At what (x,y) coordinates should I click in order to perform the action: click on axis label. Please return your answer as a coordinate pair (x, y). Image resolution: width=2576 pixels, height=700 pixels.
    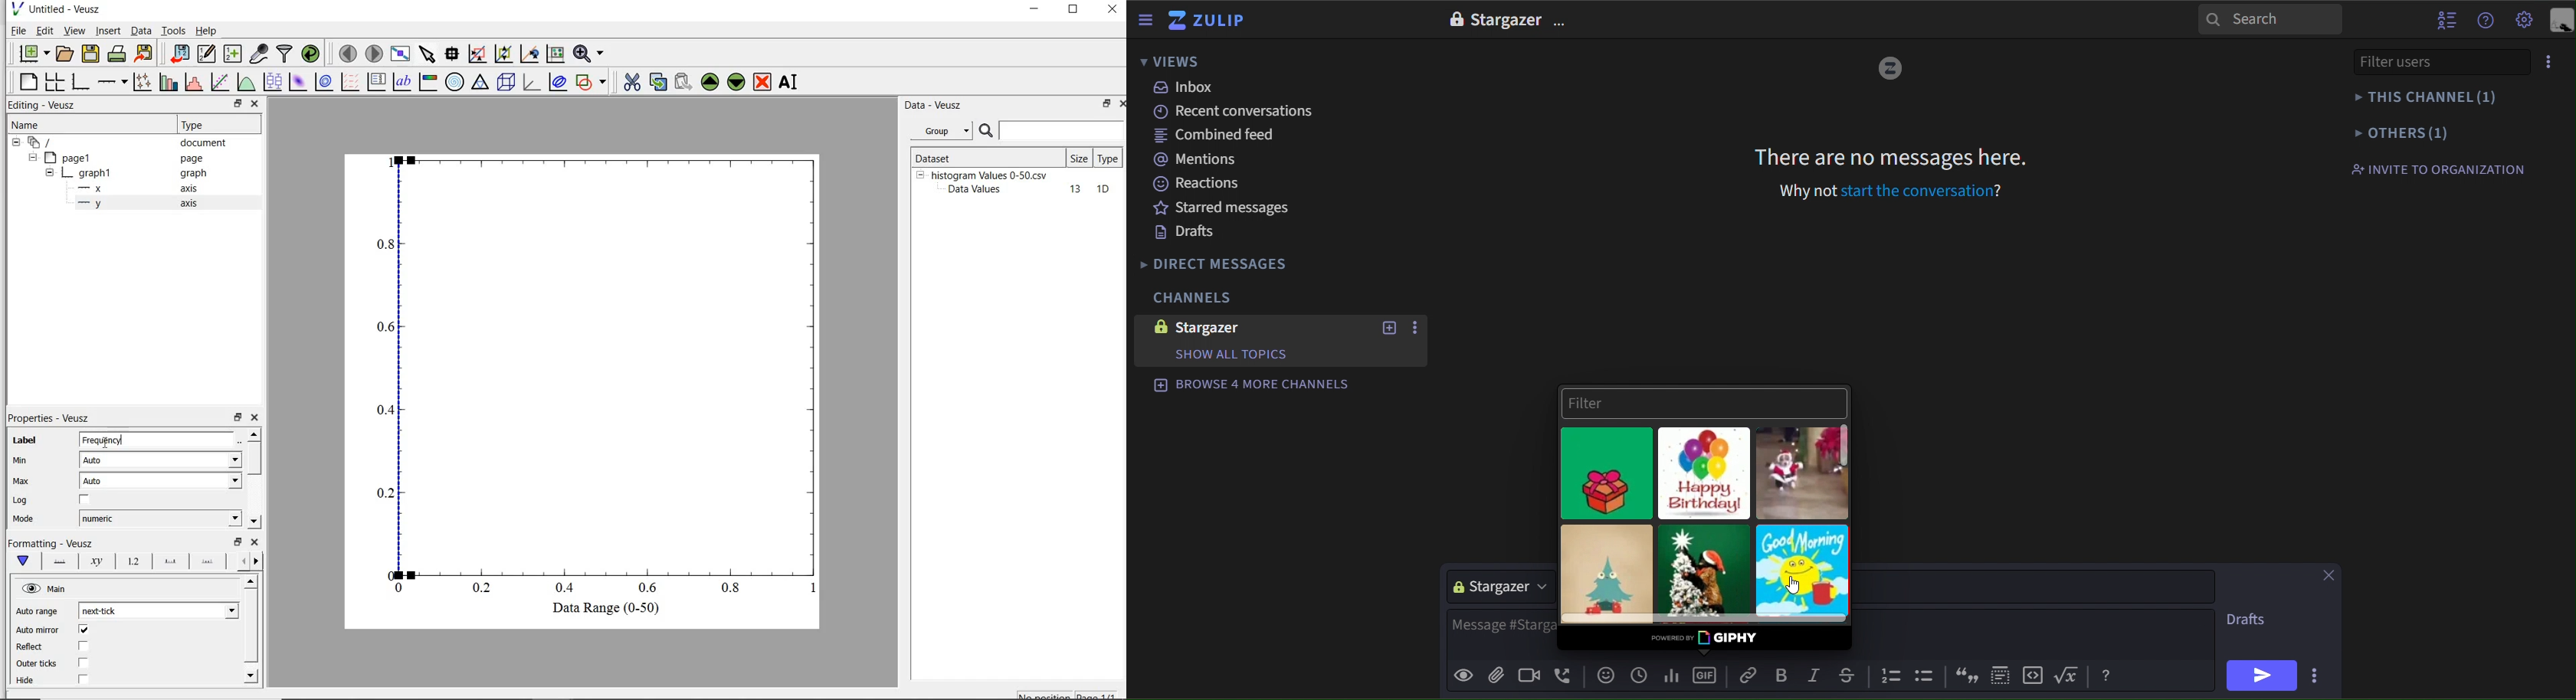
    Looking at the image, I should click on (97, 561).